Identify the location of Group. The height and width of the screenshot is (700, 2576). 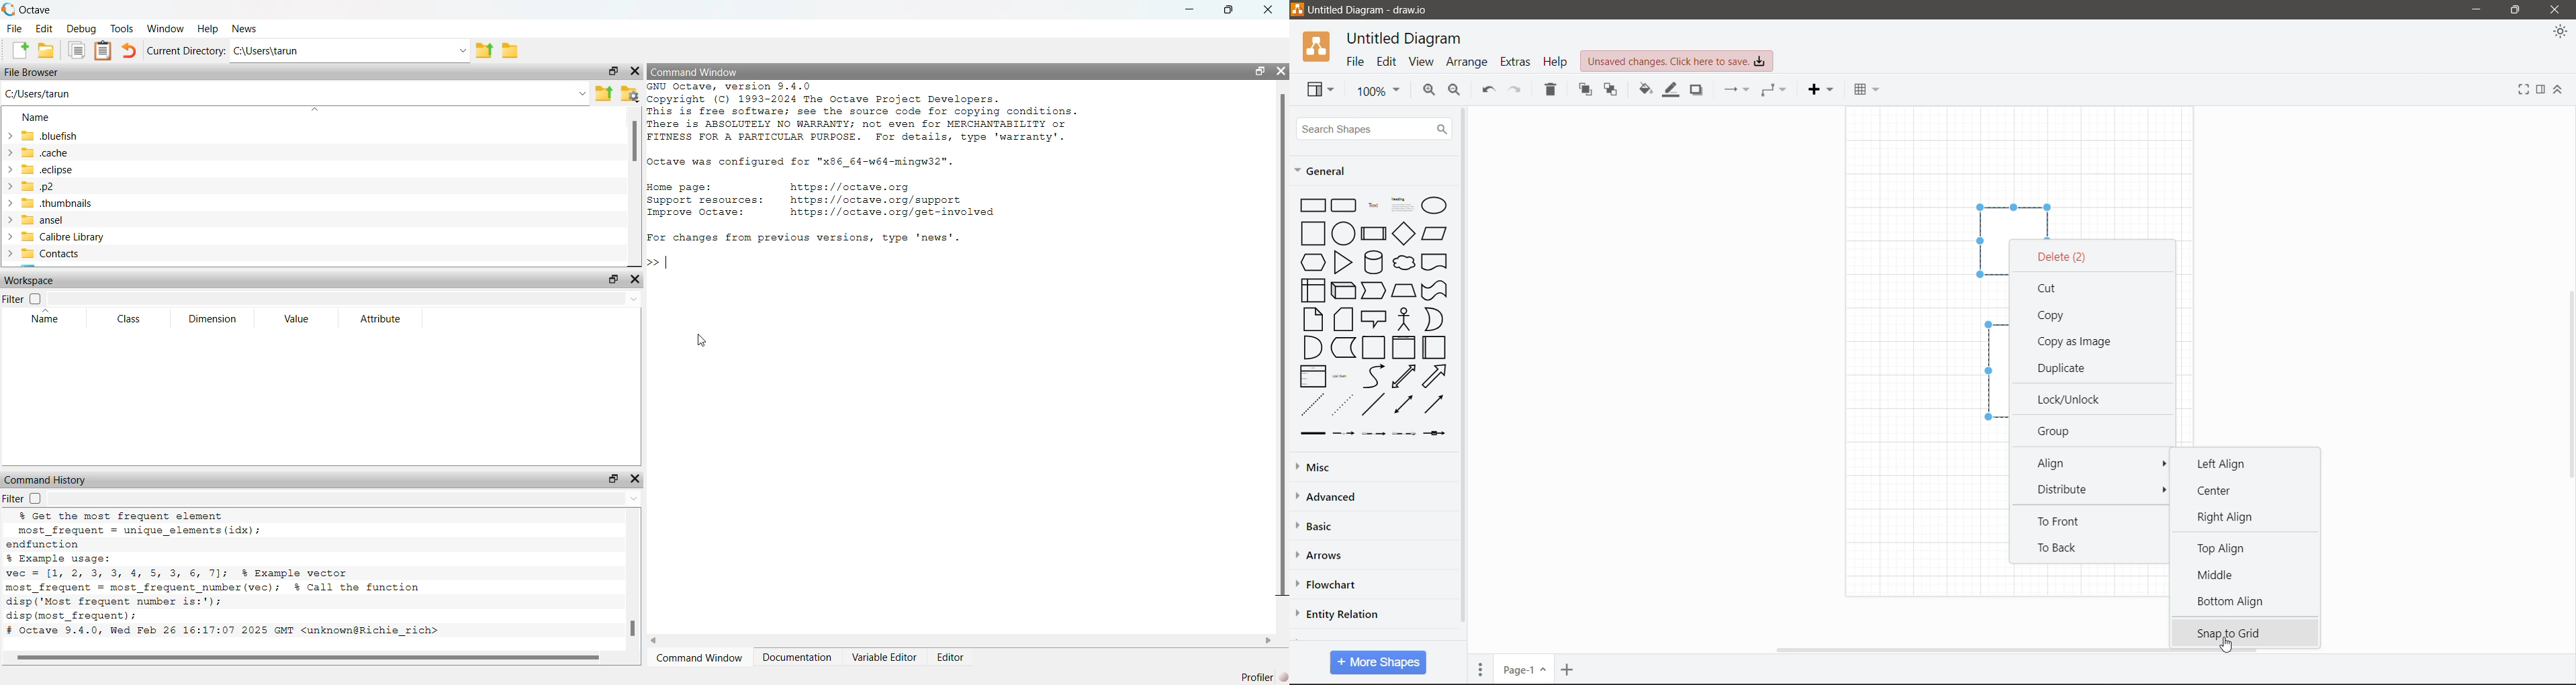
(2059, 430).